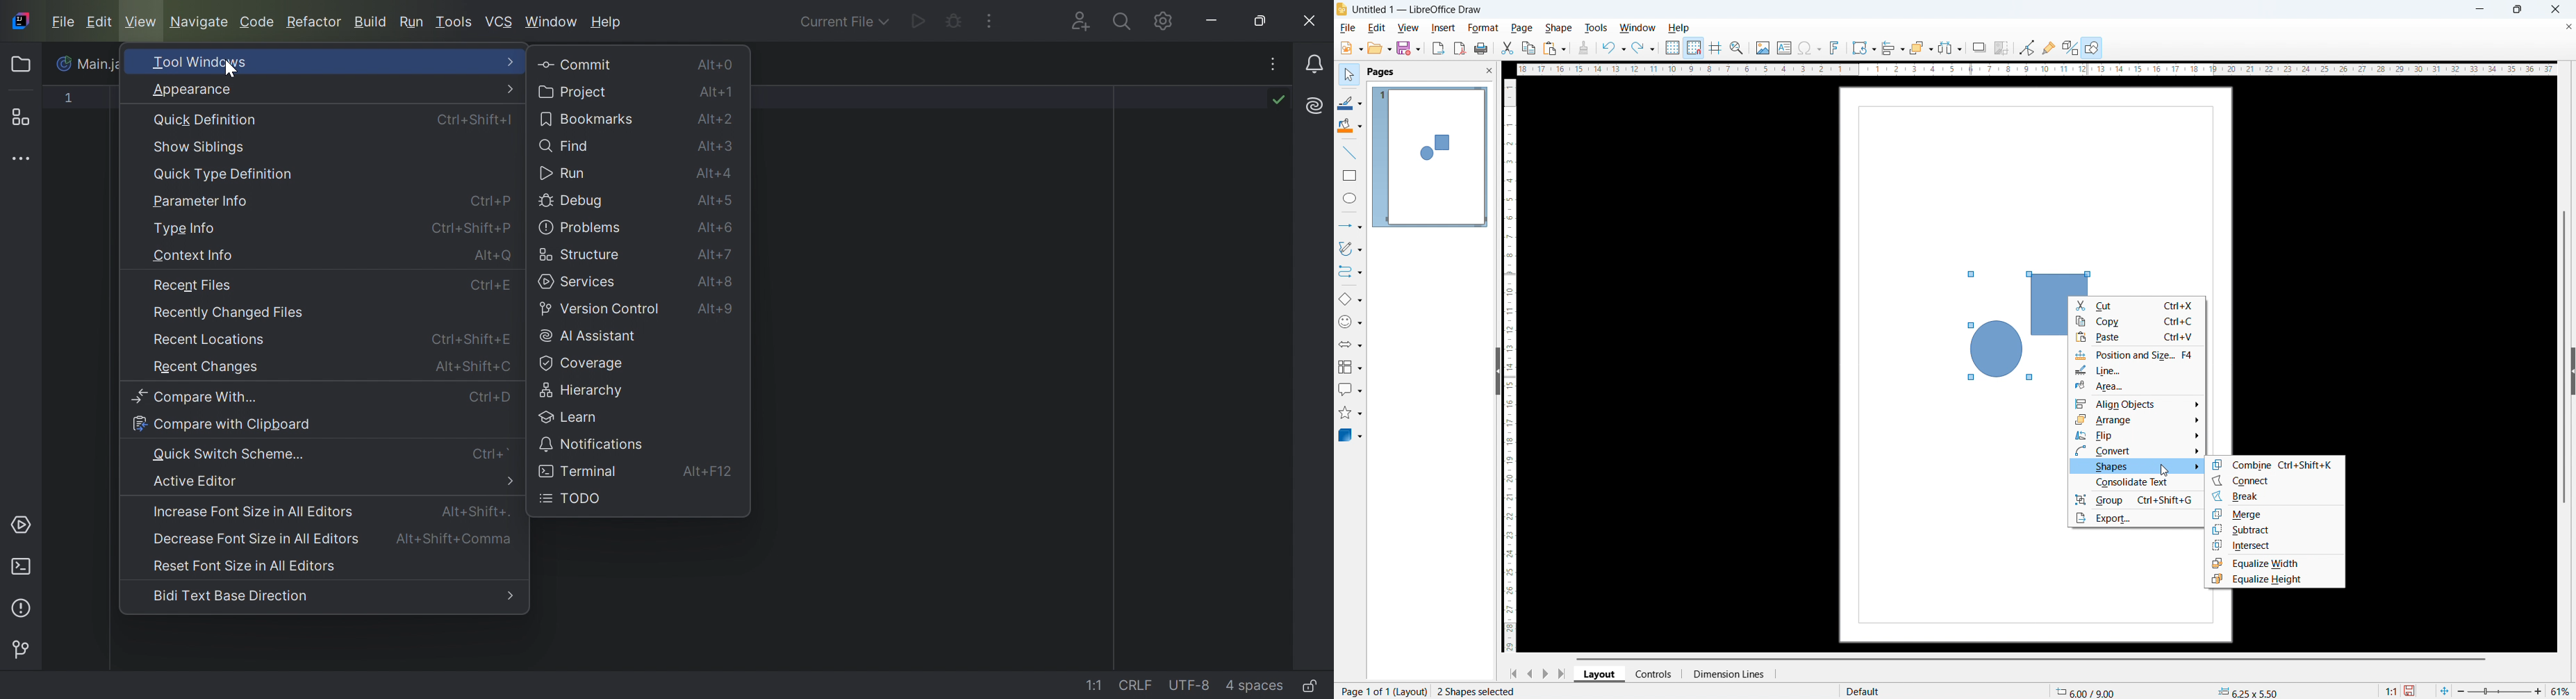 The width and height of the screenshot is (2576, 700). Describe the element at coordinates (1597, 27) in the screenshot. I see `tools` at that location.